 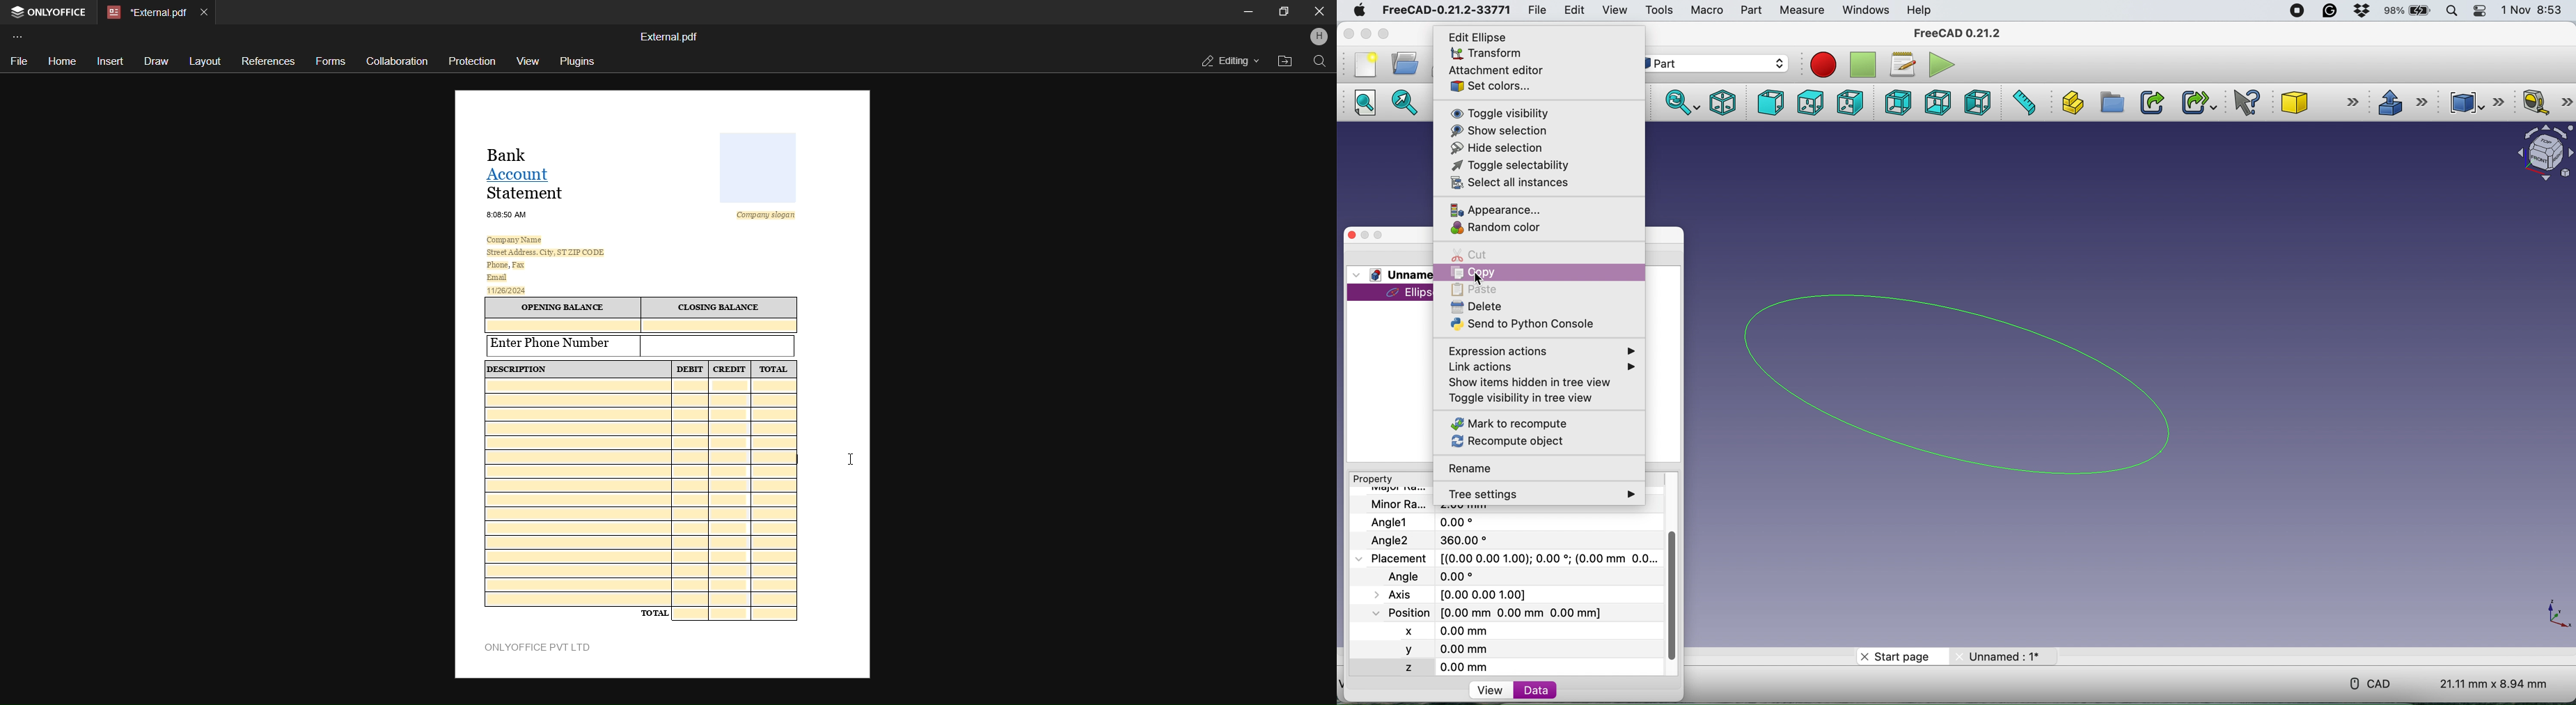 I want to click on what's this, so click(x=2250, y=103).